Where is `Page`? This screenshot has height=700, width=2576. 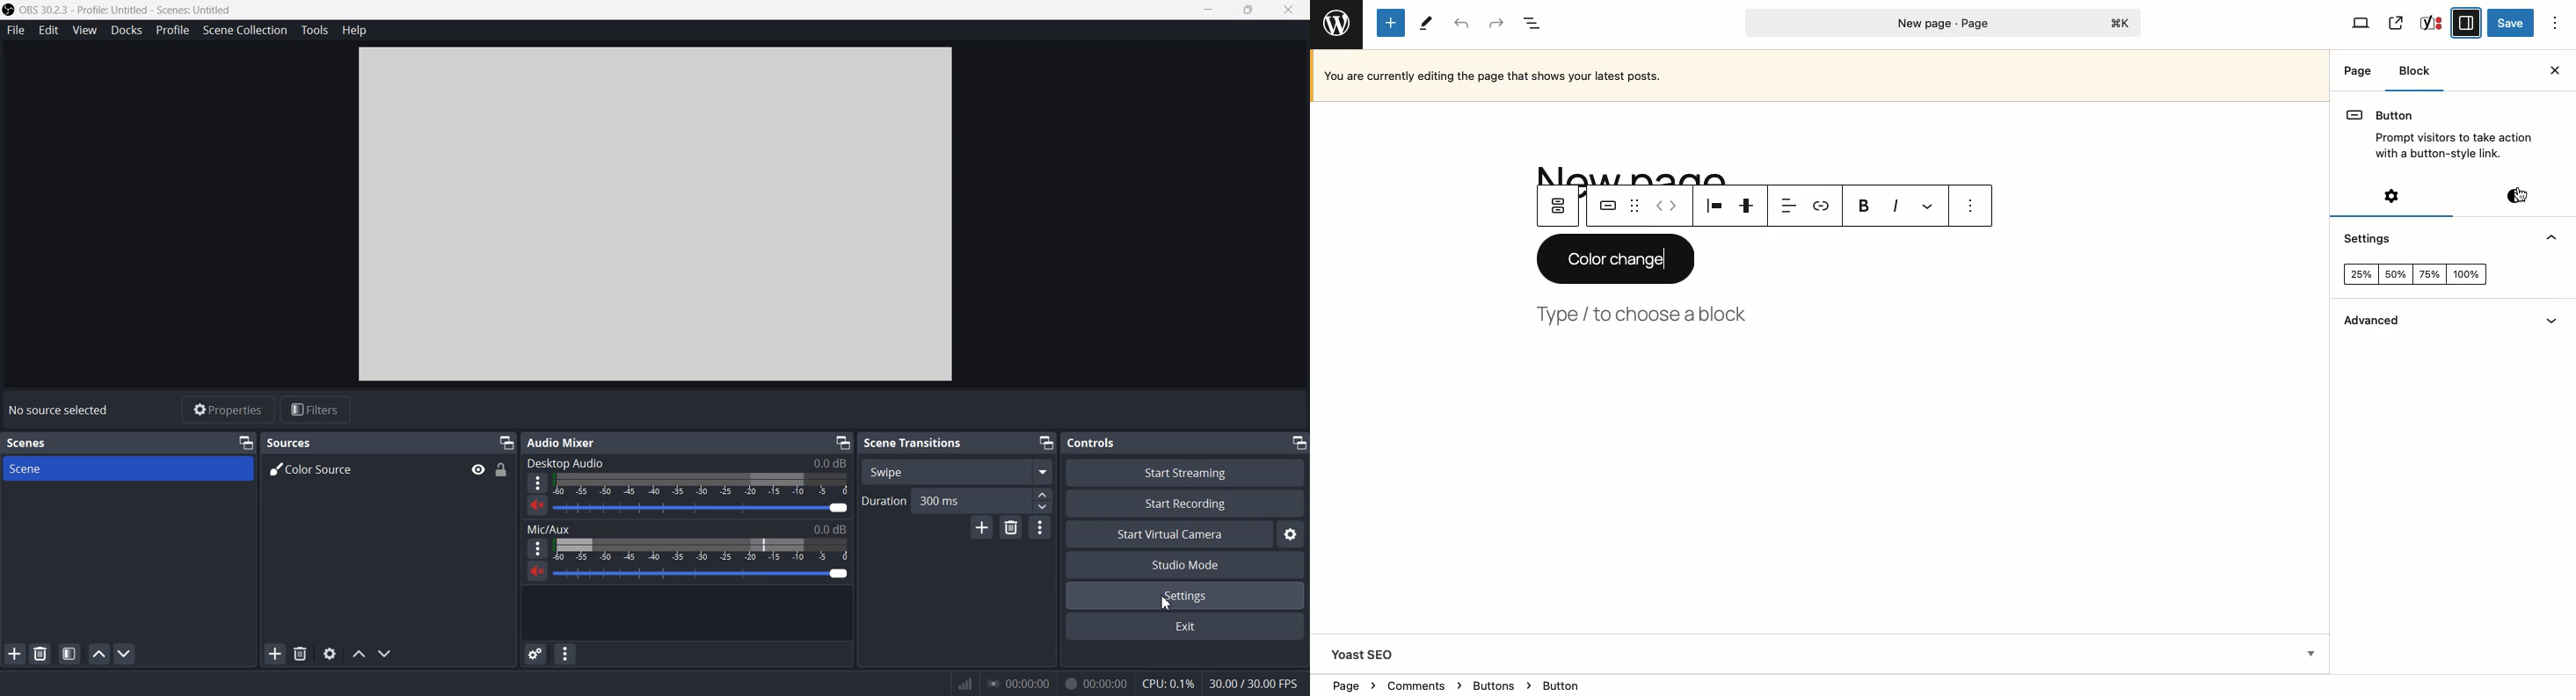
Page is located at coordinates (2358, 70).